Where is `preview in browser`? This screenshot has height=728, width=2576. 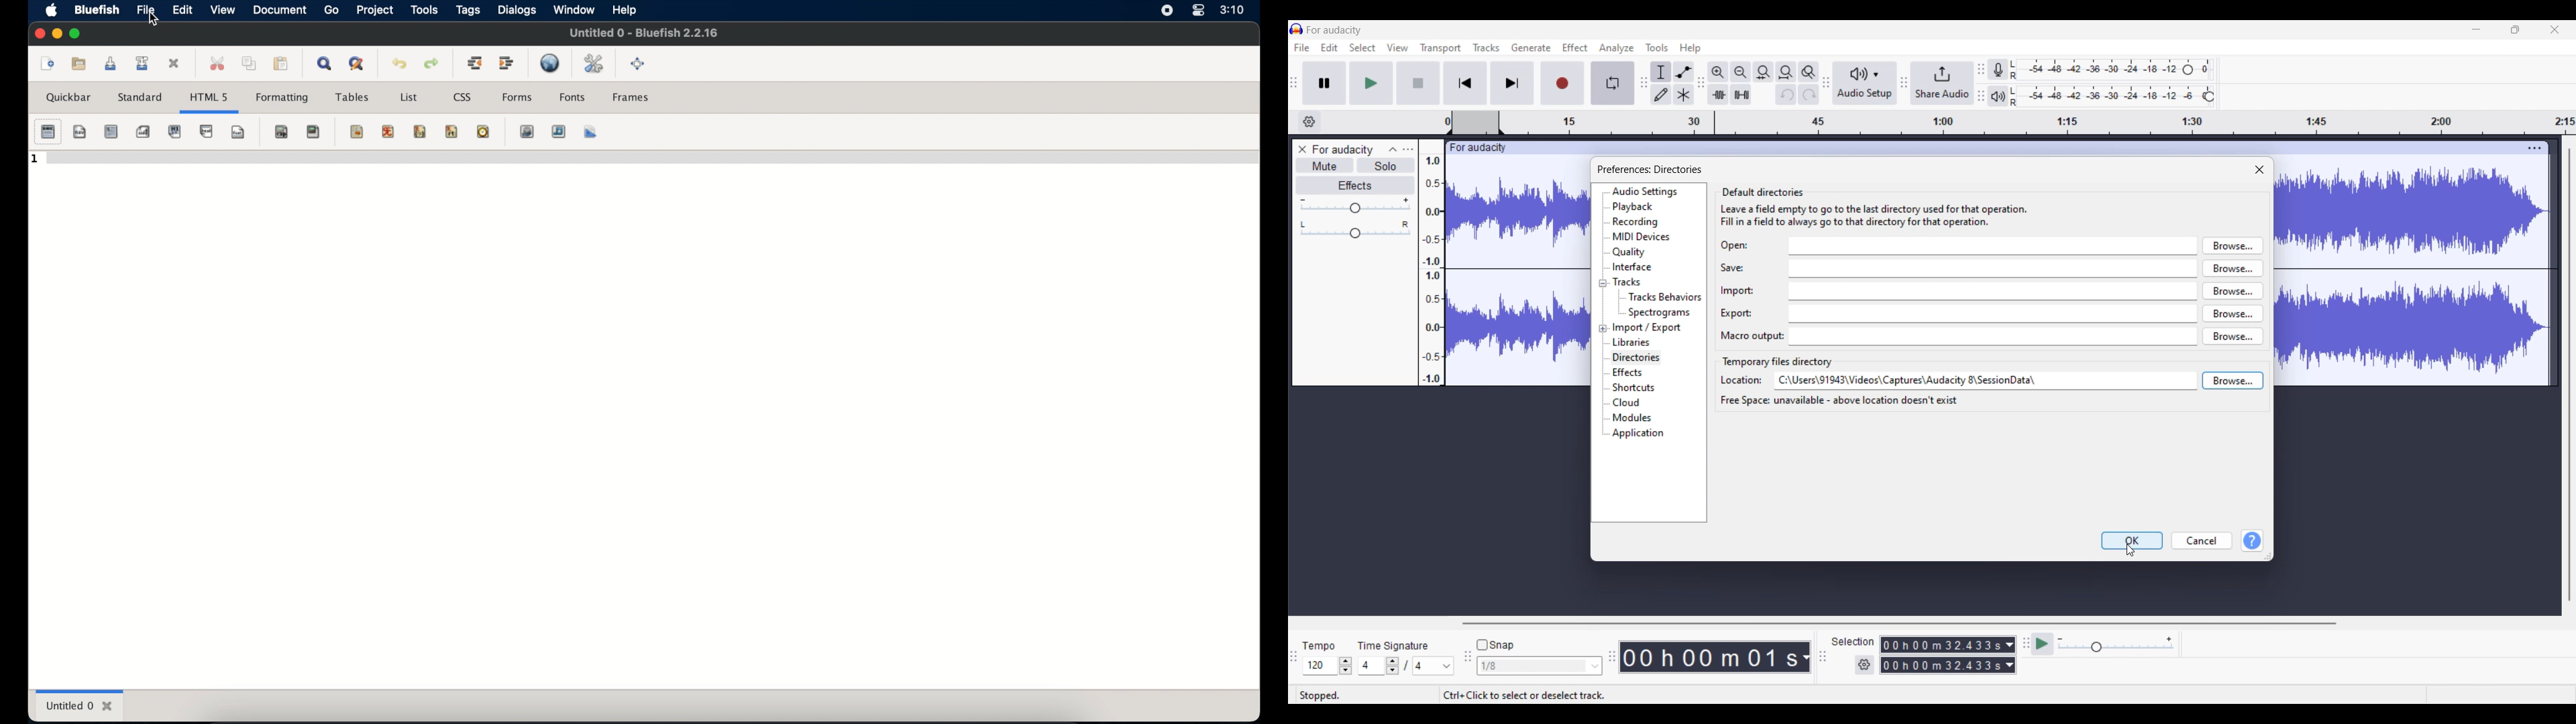
preview in browser is located at coordinates (551, 63).